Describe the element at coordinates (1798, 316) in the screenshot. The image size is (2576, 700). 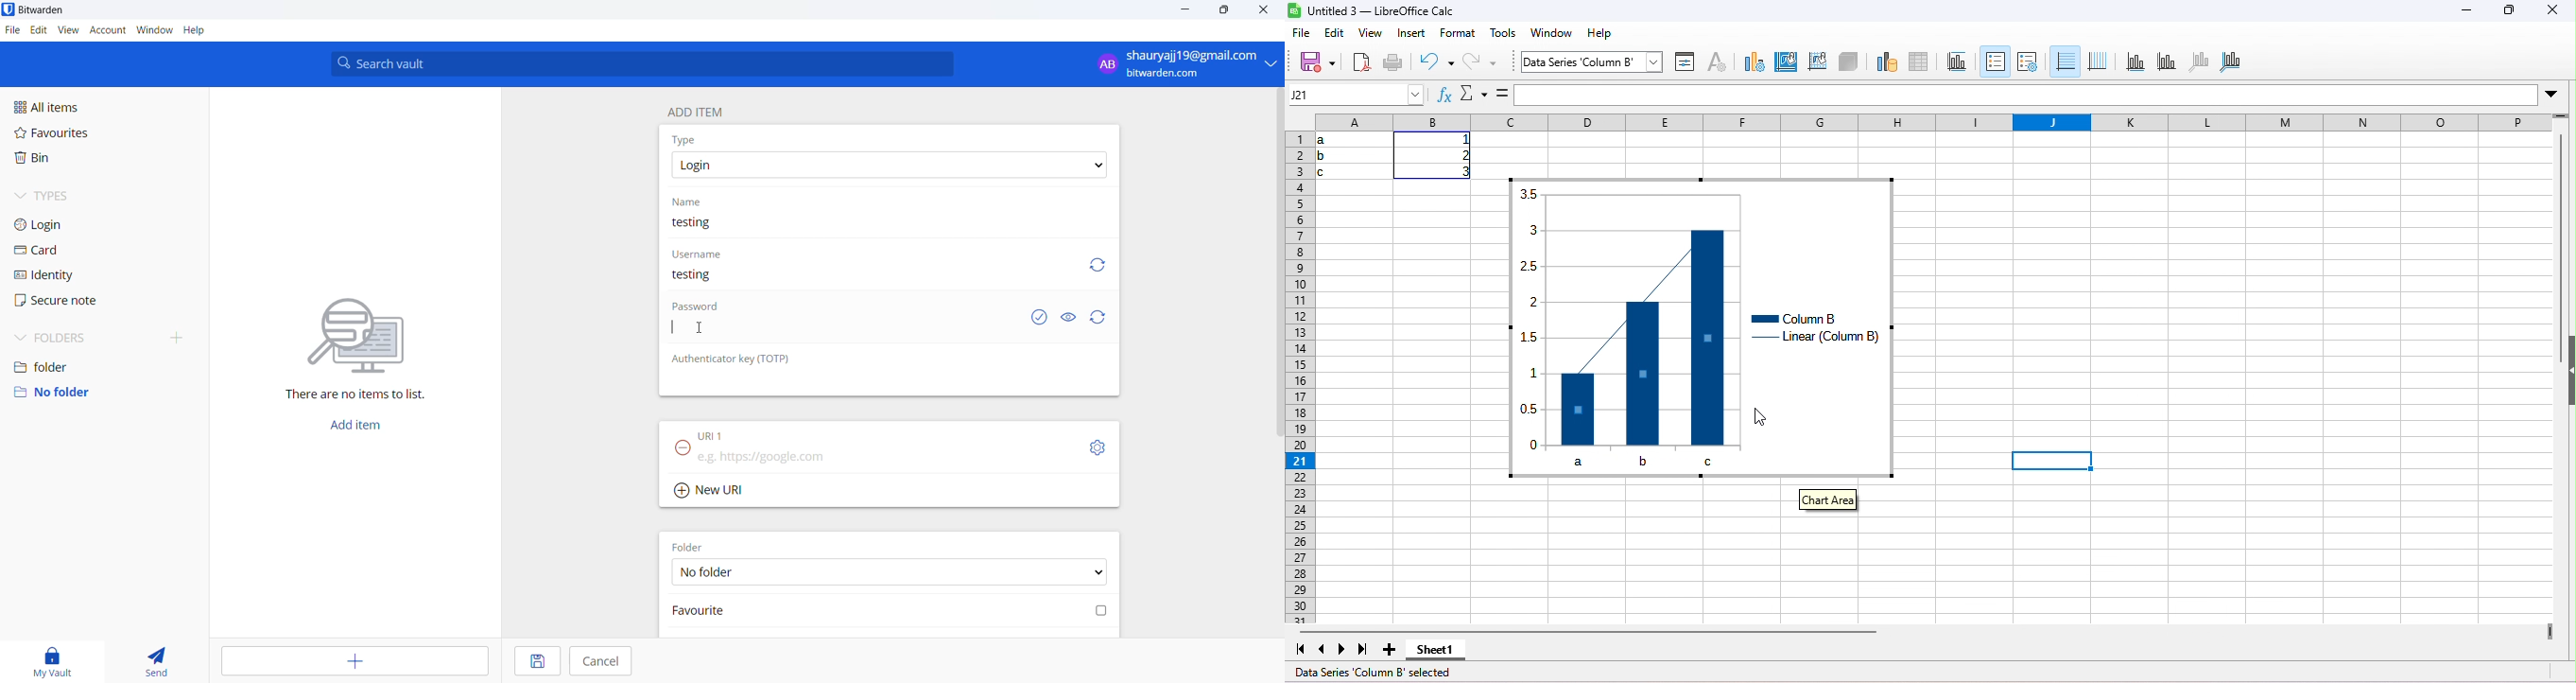
I see `column b` at that location.